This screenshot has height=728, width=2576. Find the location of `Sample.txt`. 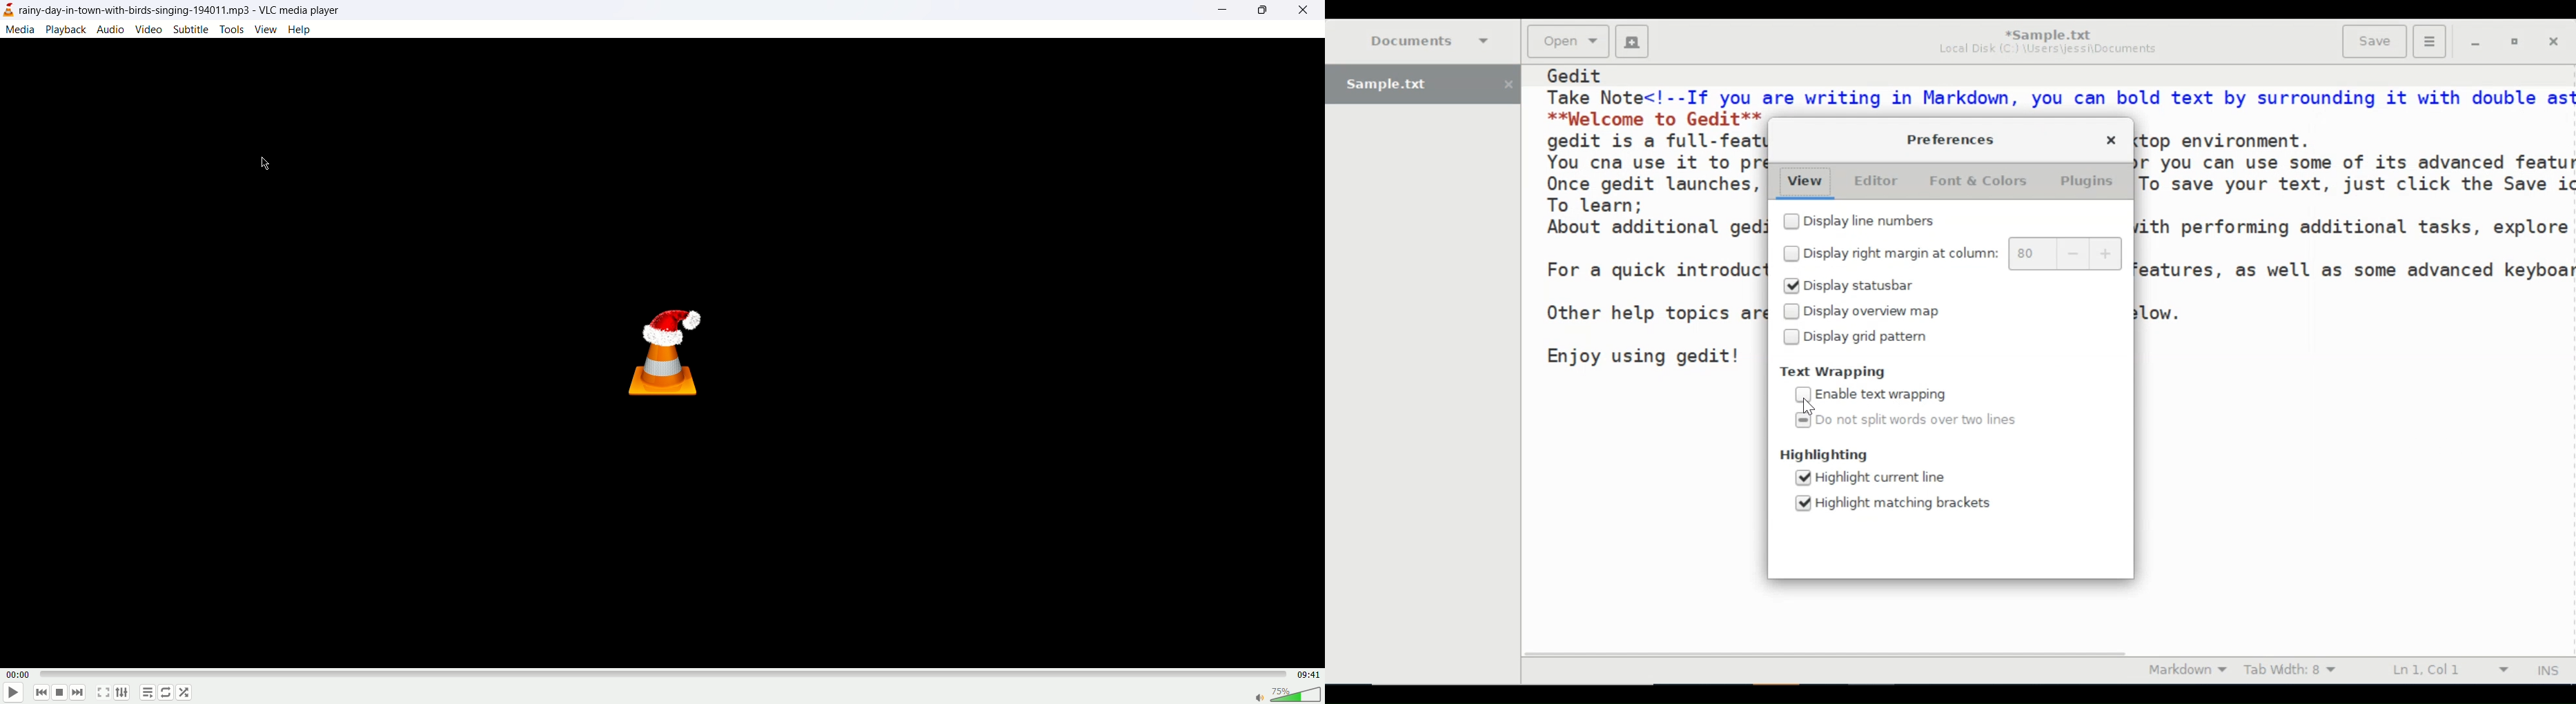

Sample.txt is located at coordinates (1422, 85).